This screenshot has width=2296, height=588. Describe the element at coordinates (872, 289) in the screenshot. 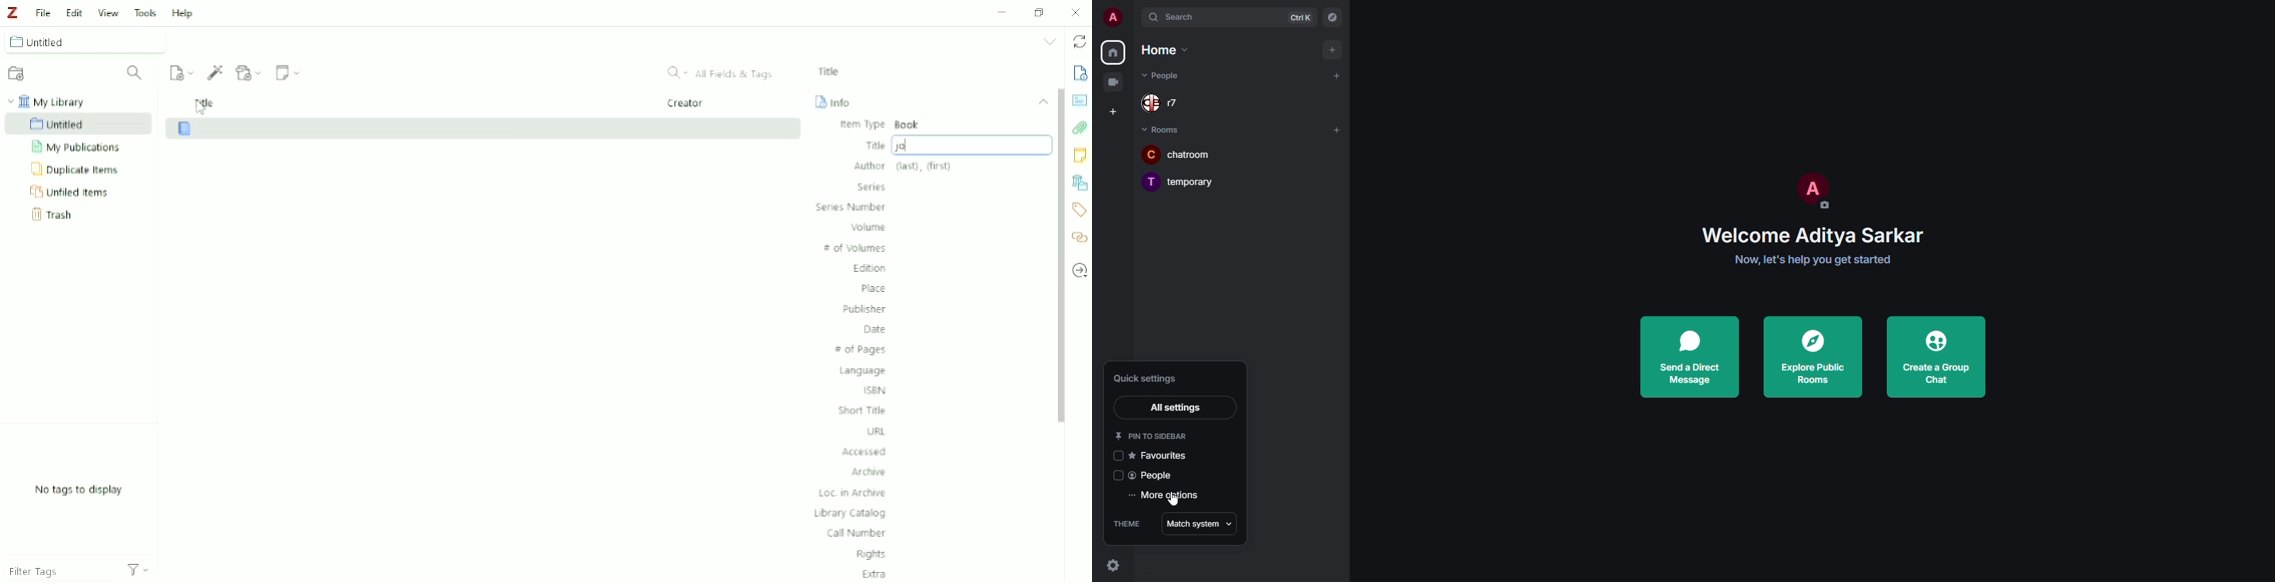

I see `Place` at that location.